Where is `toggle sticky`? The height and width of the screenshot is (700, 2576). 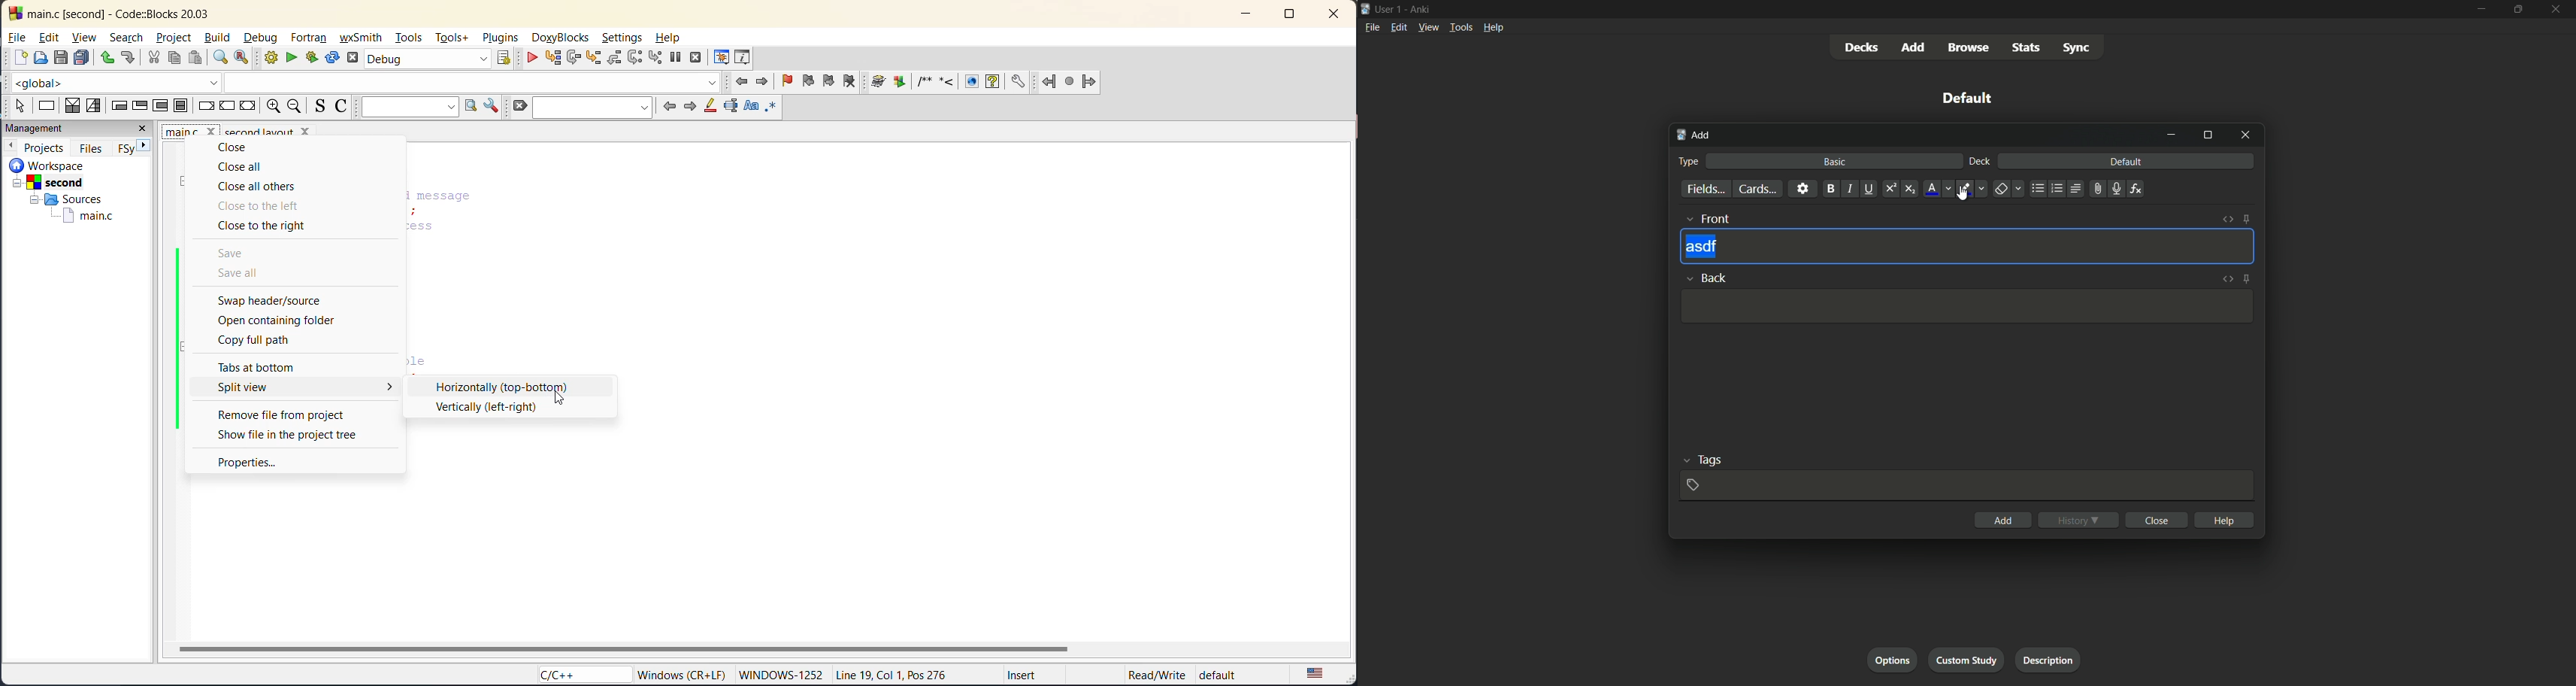
toggle sticky is located at coordinates (2247, 219).